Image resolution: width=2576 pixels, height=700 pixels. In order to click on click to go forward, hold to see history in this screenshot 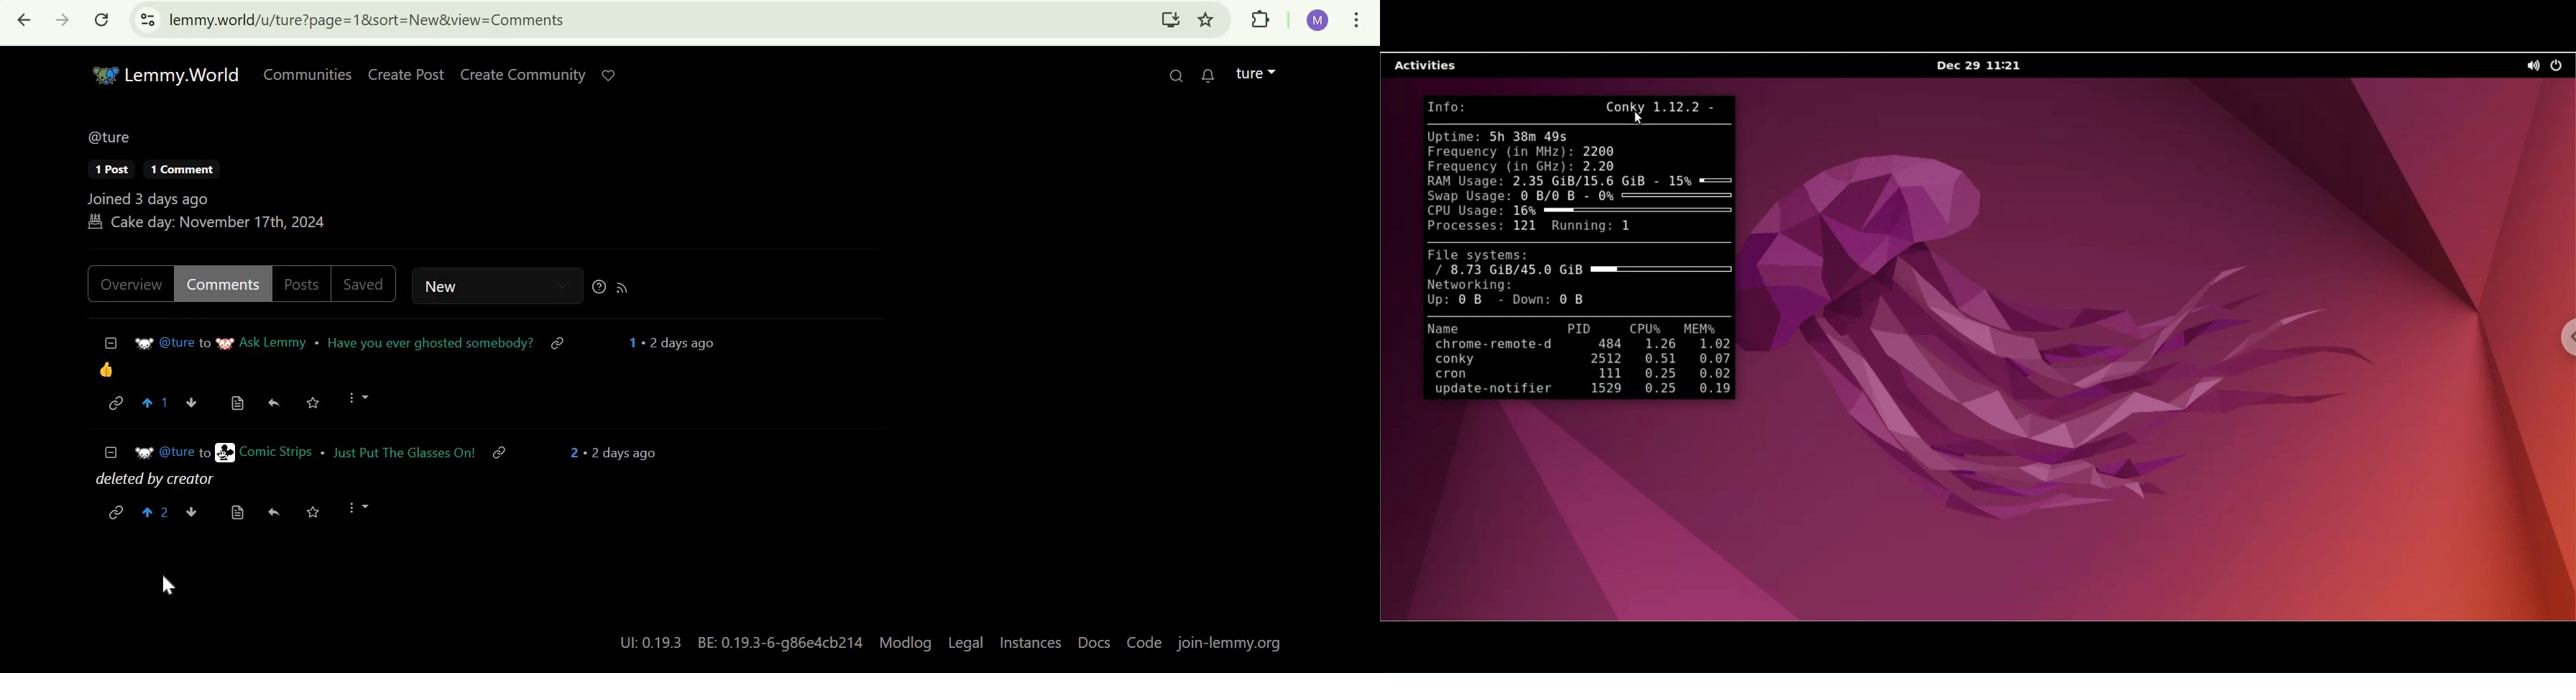, I will do `click(58, 20)`.